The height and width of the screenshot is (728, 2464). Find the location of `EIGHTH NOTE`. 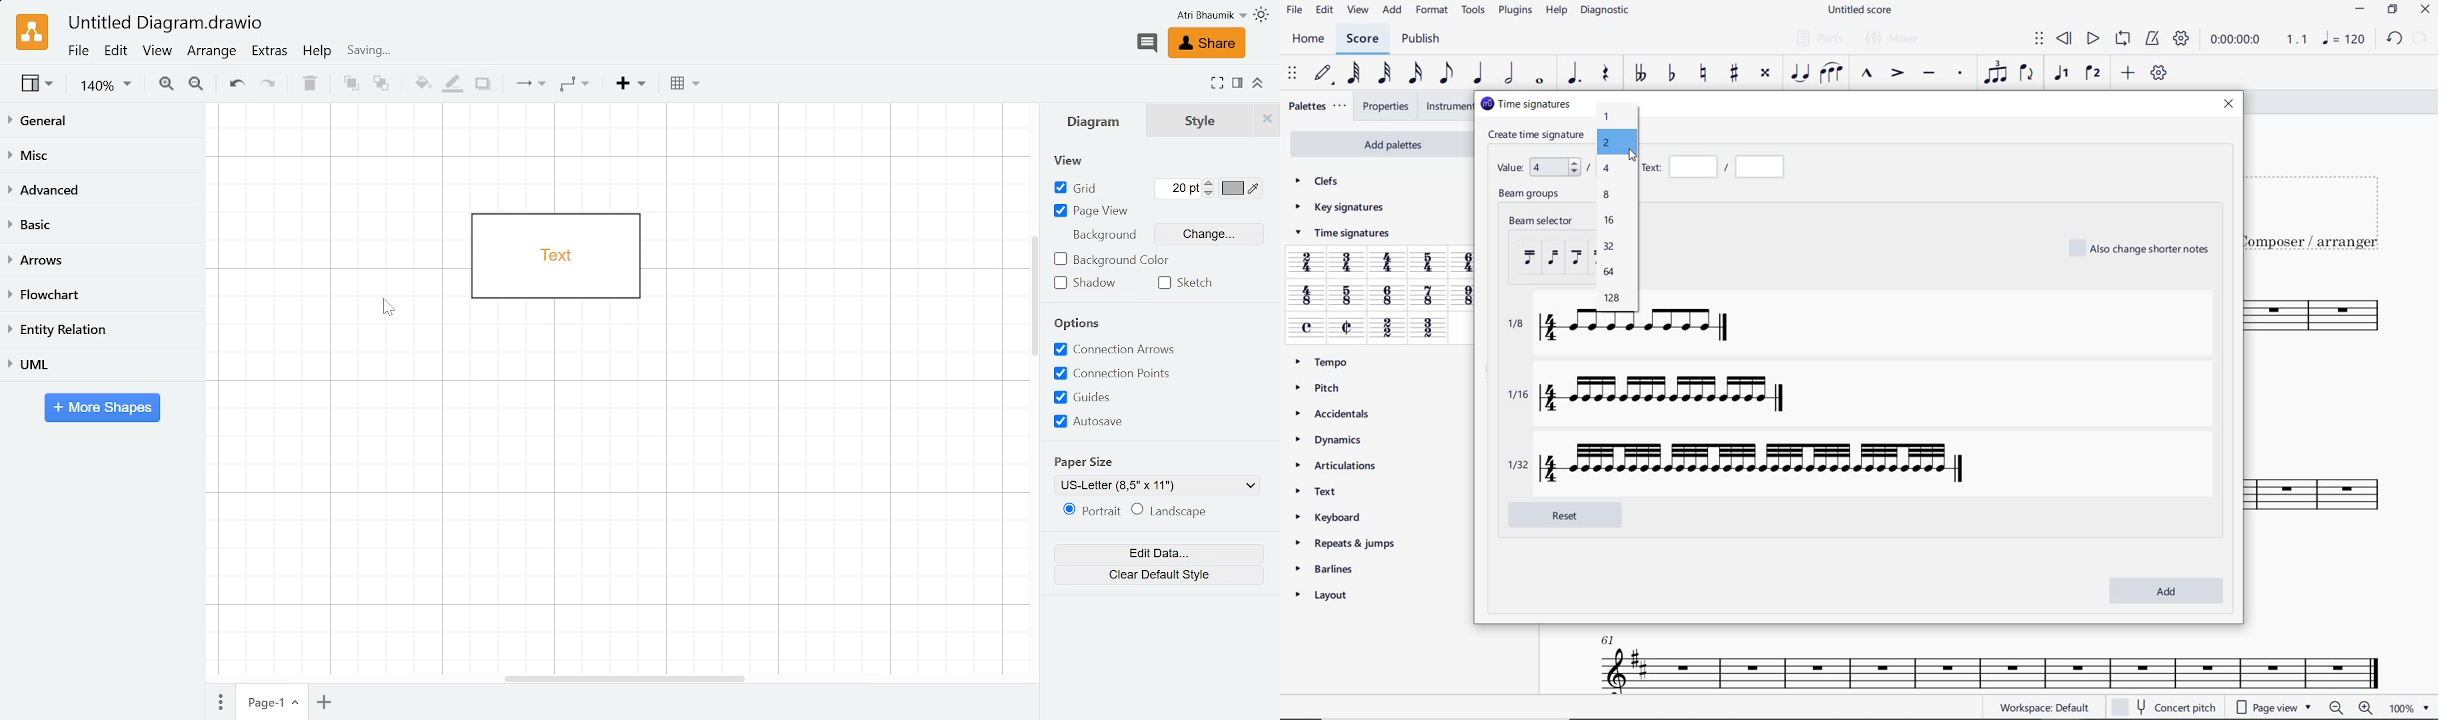

EIGHTH NOTE is located at coordinates (1446, 74).